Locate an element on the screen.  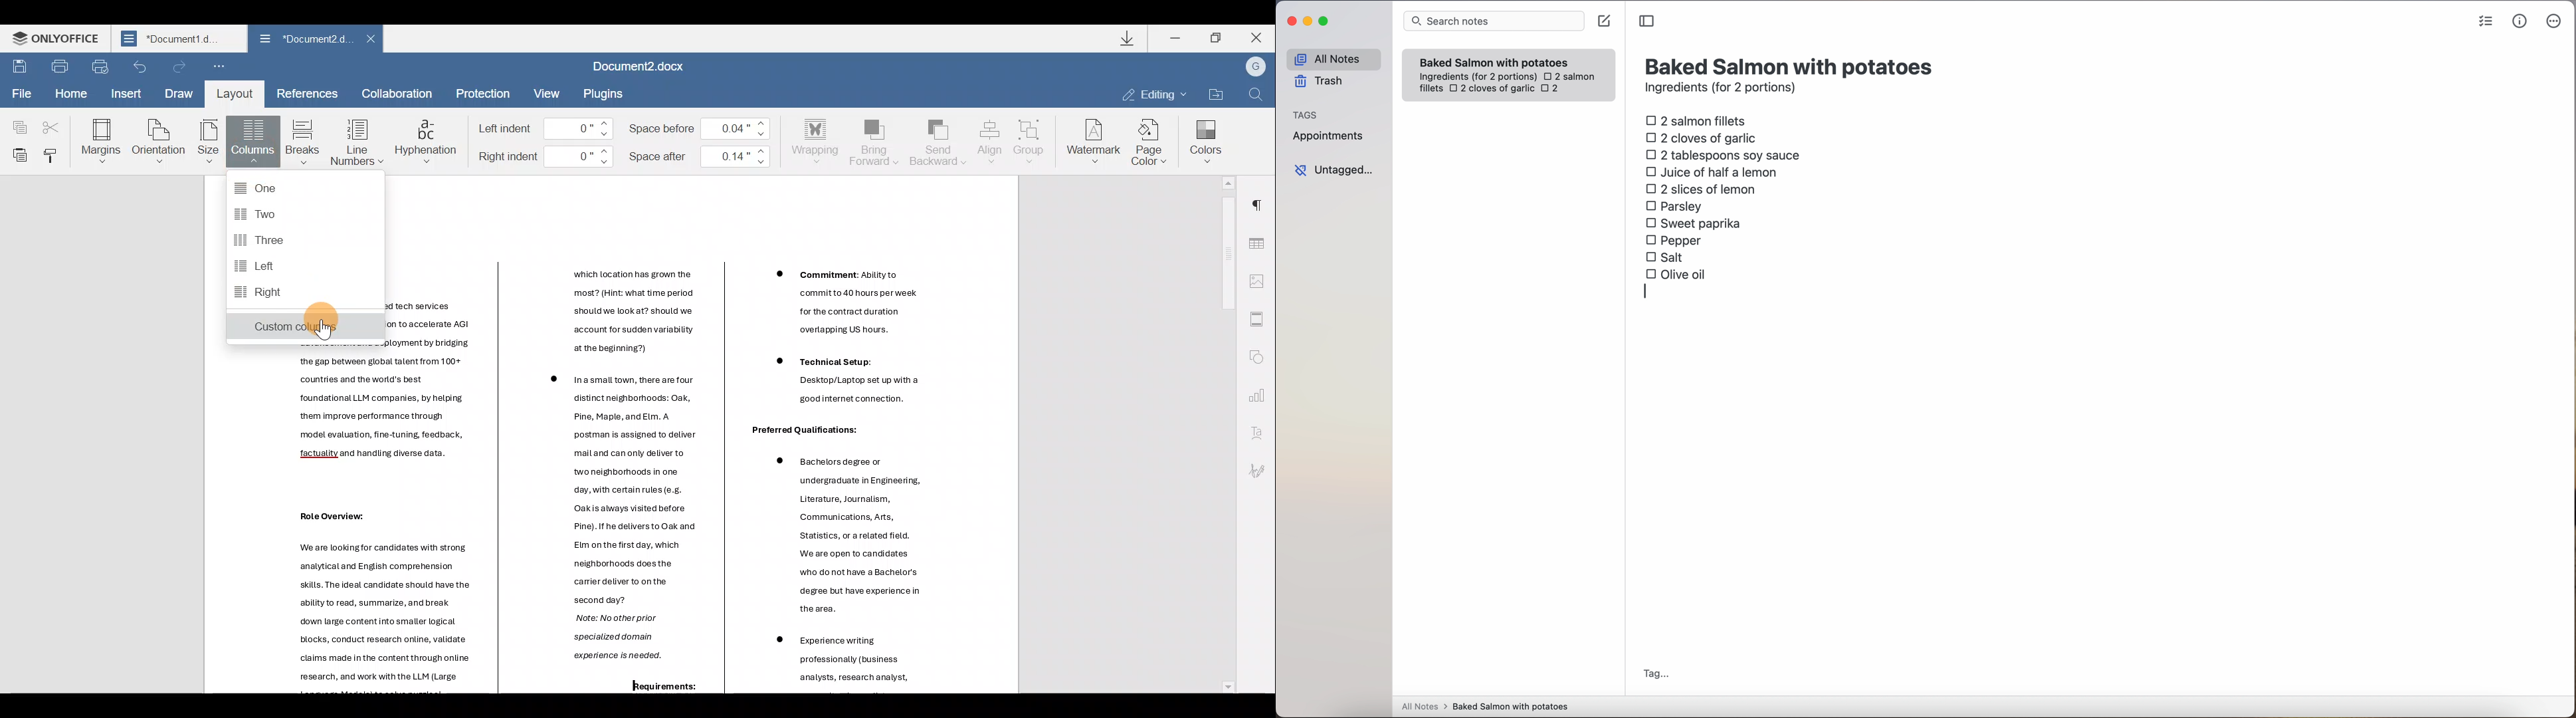
2 tablespoons soy sauce is located at coordinates (1723, 155).